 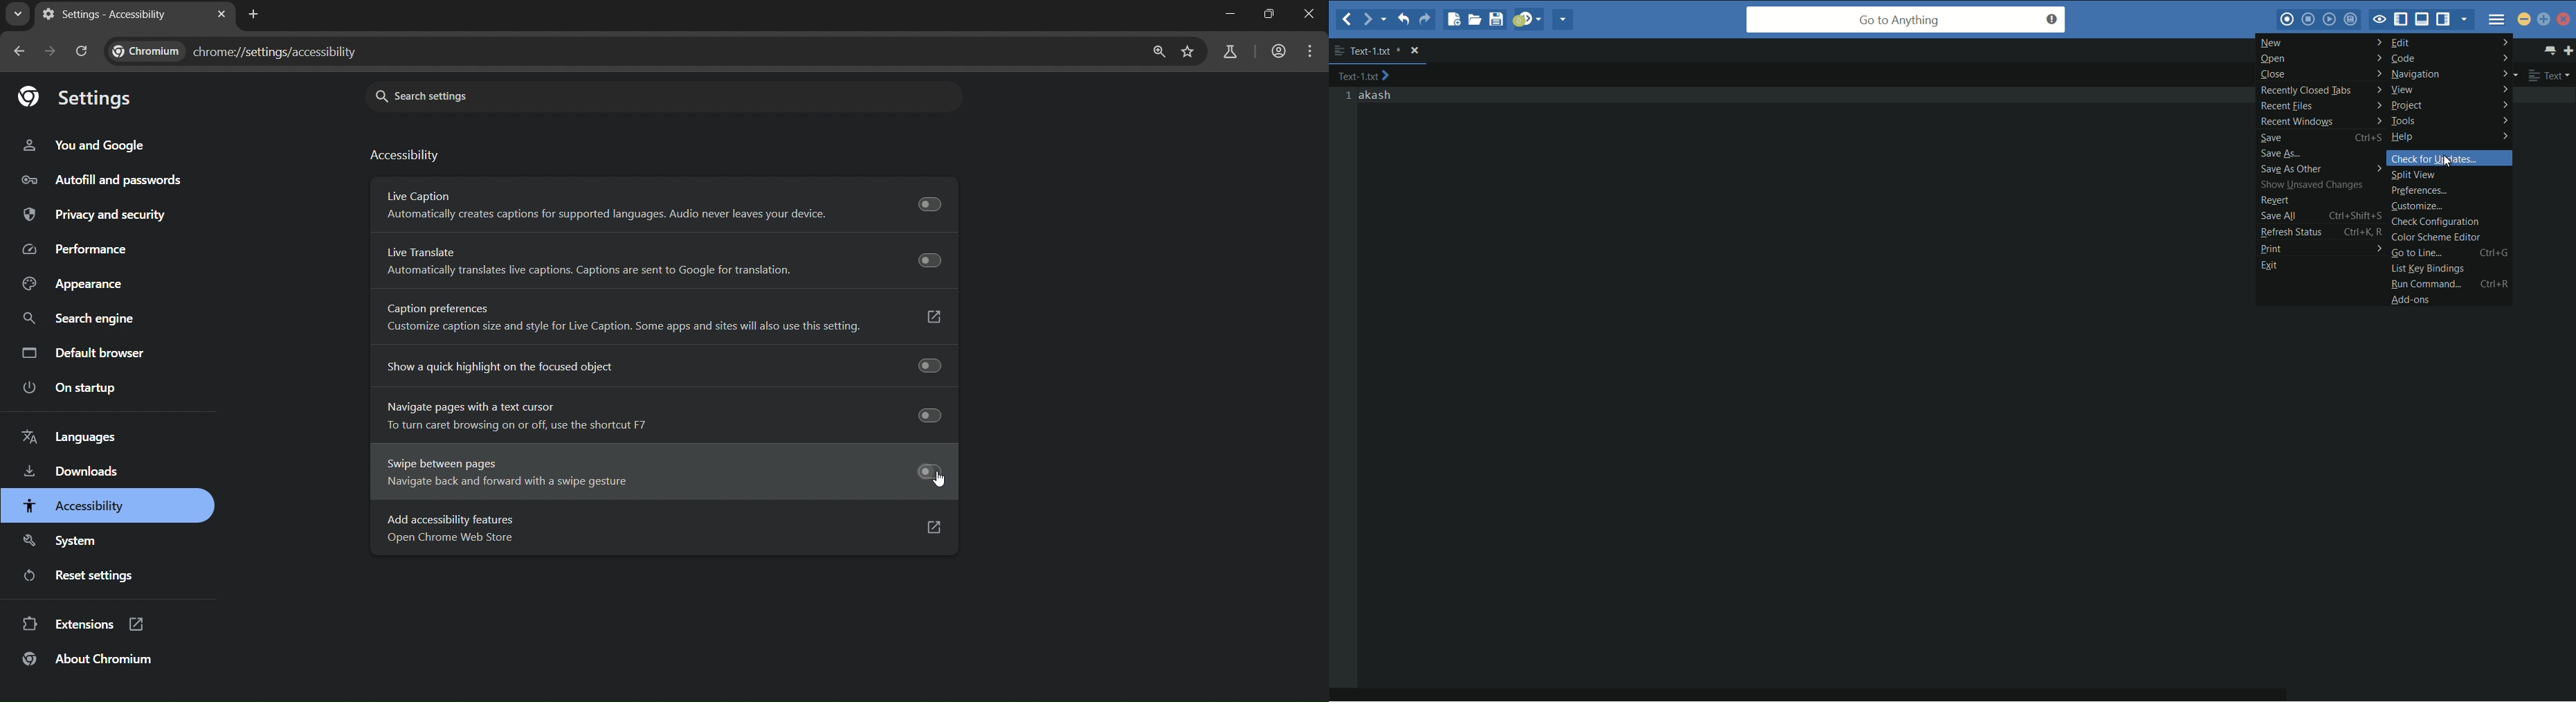 I want to click on edit, so click(x=2450, y=42).